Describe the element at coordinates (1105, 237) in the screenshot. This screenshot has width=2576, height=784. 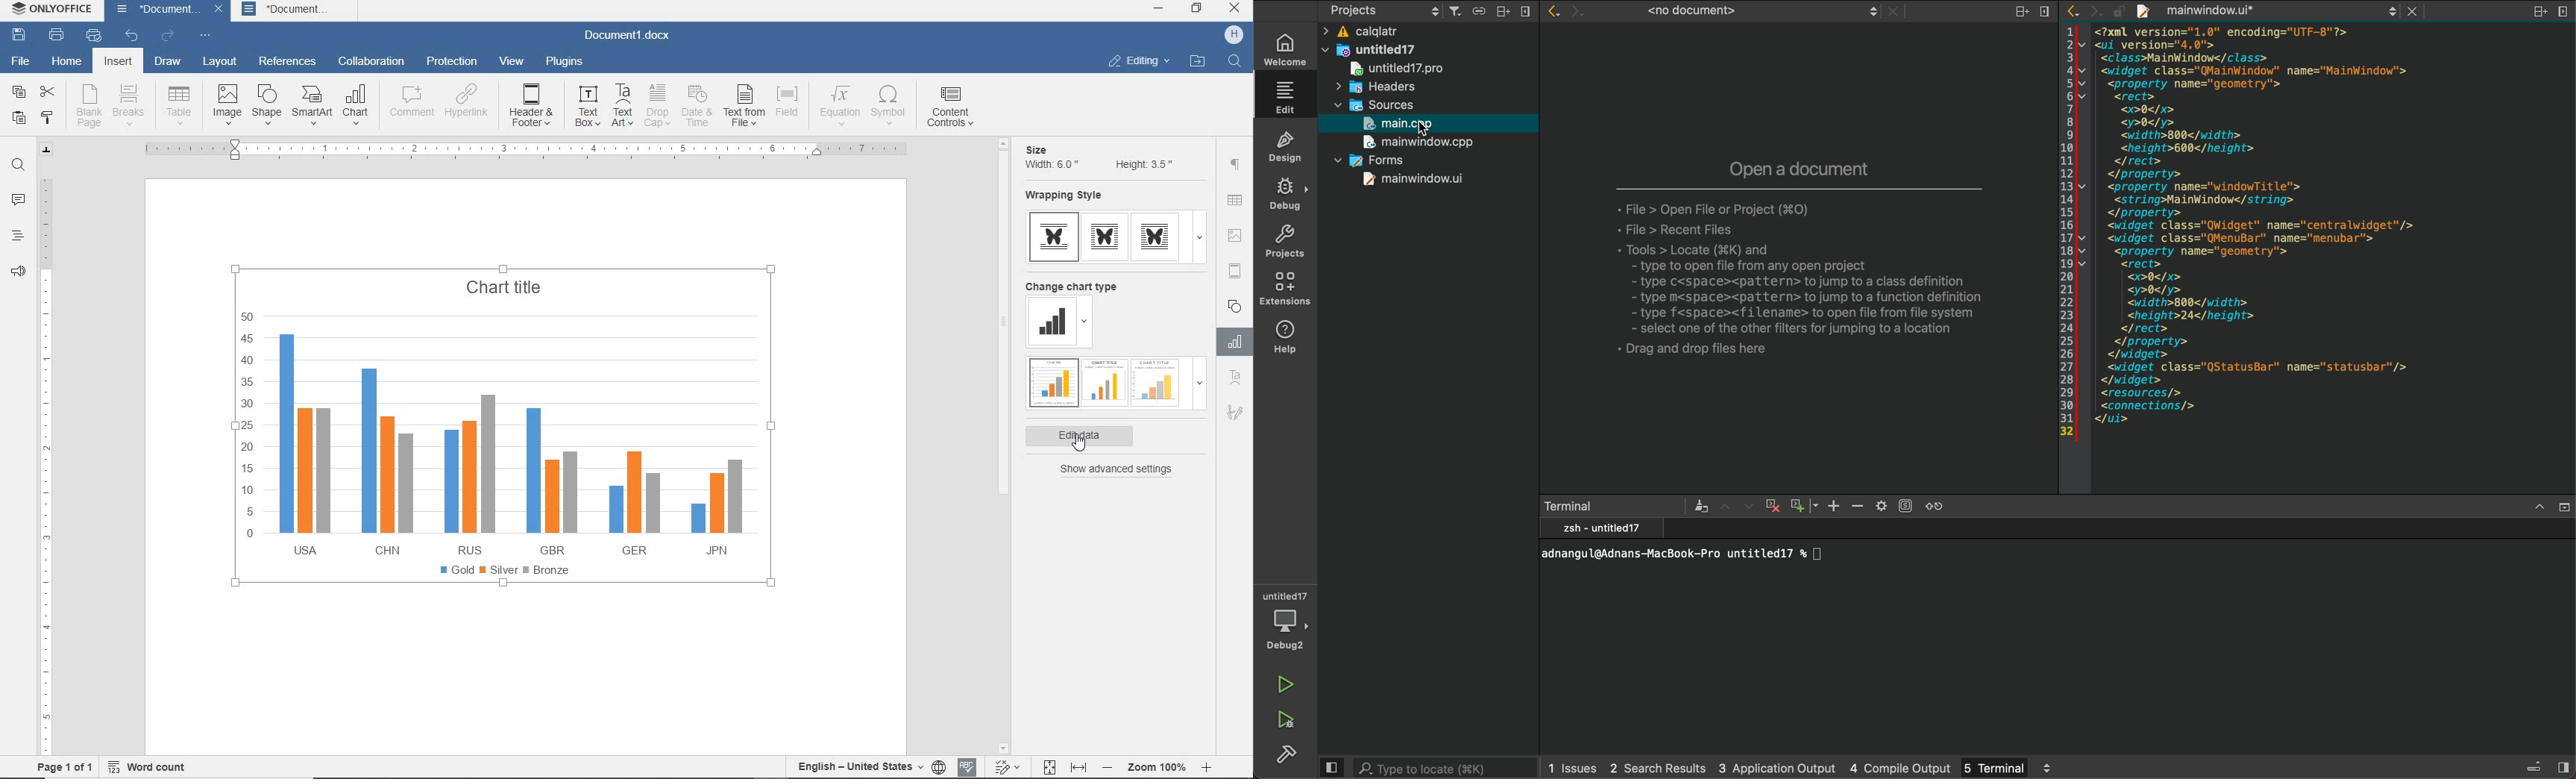
I see `type 2` at that location.